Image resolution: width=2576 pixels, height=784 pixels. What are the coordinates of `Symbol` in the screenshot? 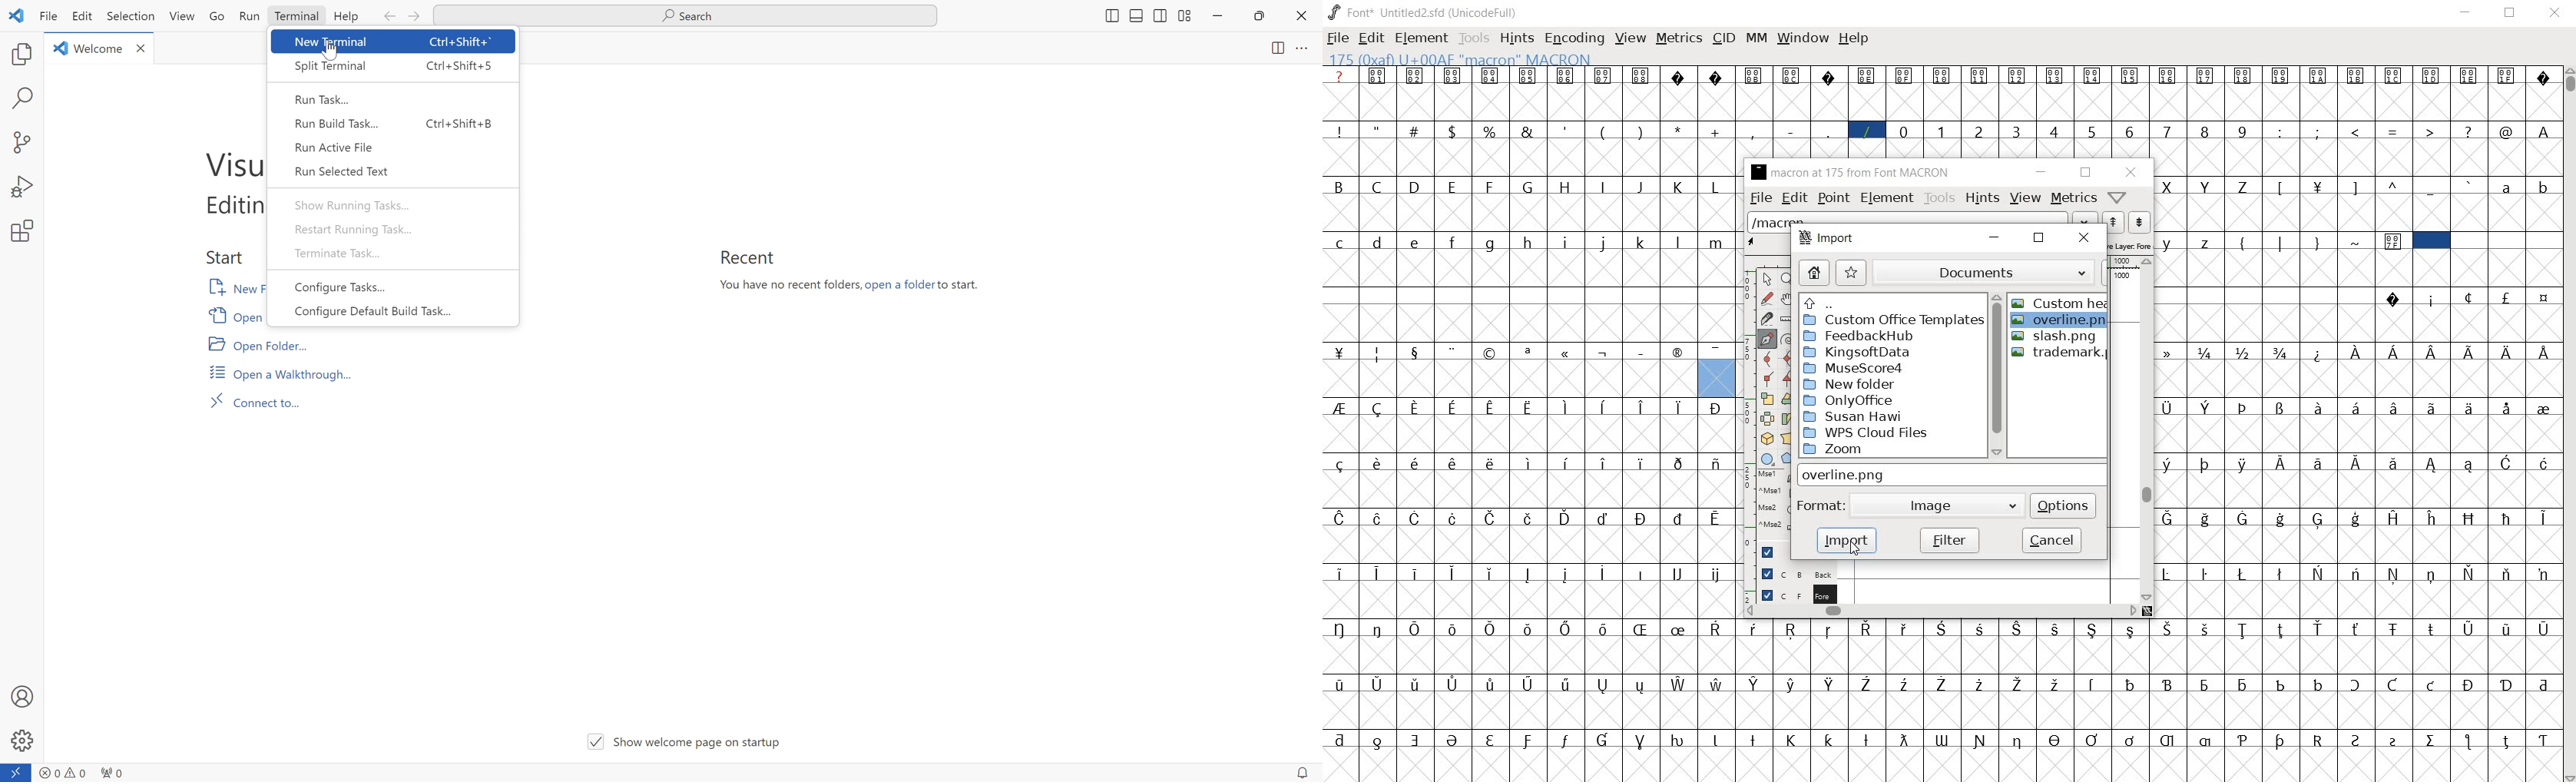 It's located at (1718, 683).